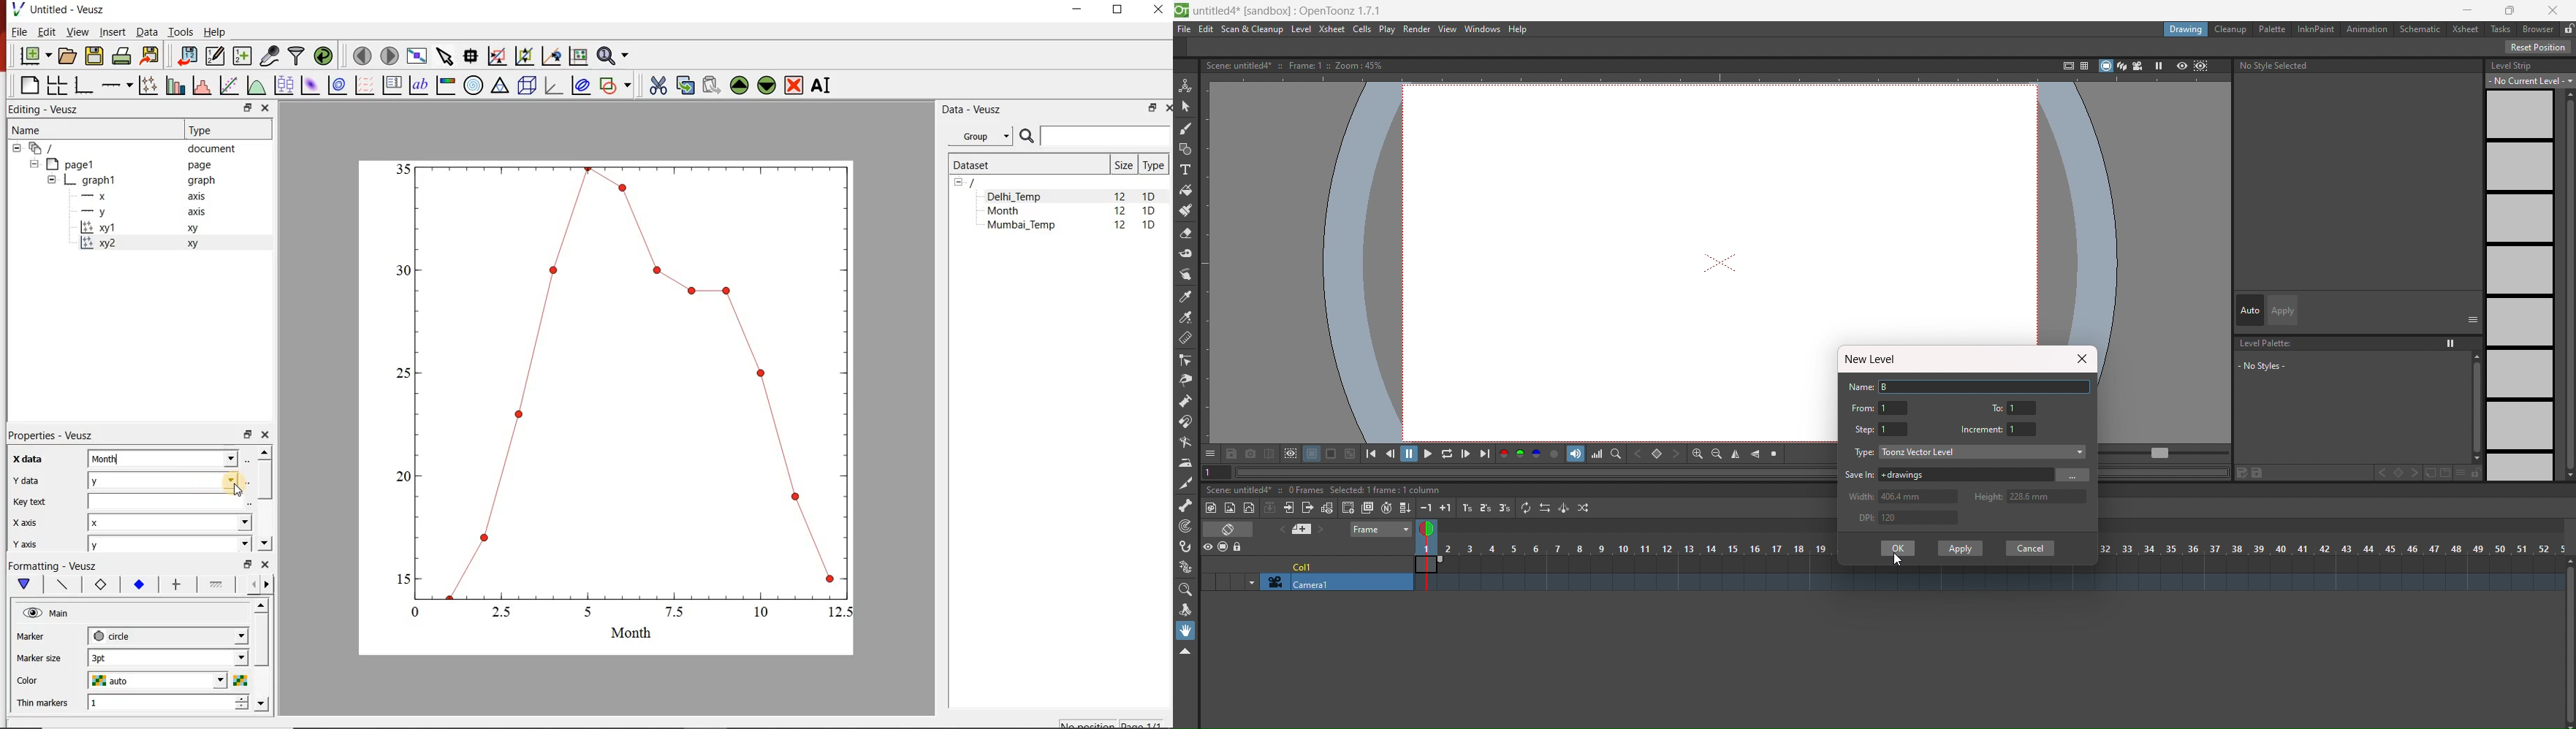 This screenshot has height=756, width=2576. I want to click on set key, so click(2398, 473).